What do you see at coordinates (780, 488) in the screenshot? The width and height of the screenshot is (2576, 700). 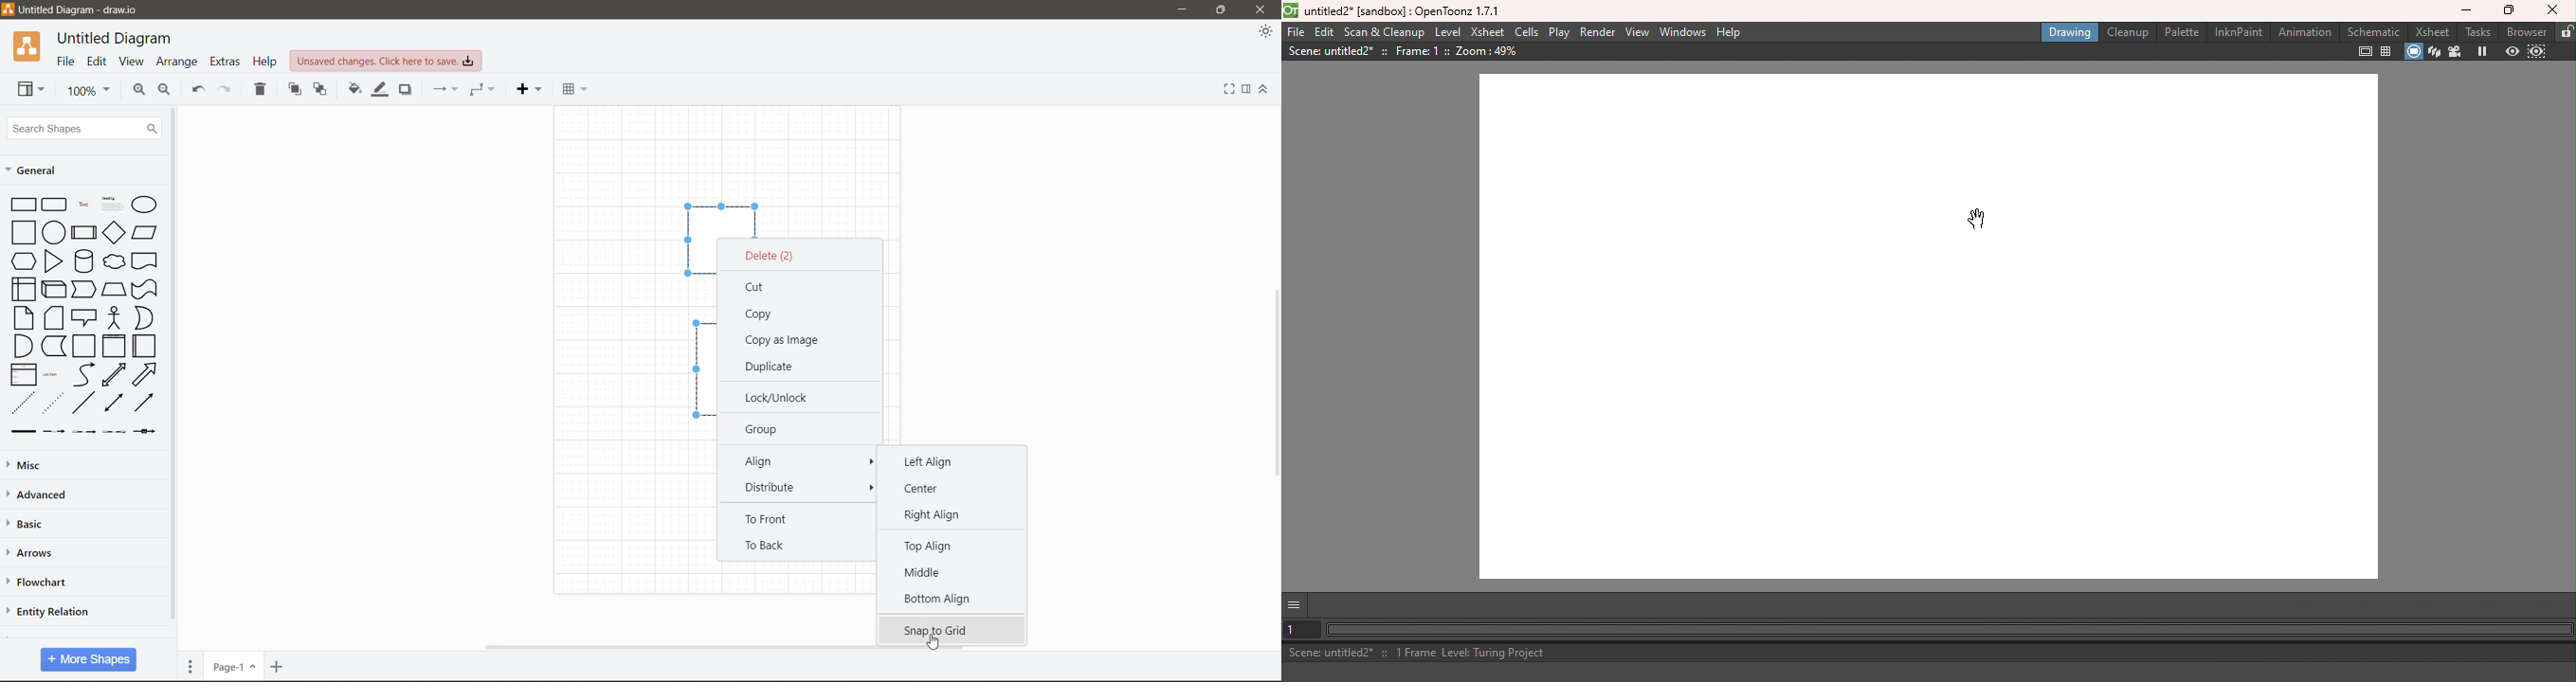 I see `Distribute` at bounding box center [780, 488].